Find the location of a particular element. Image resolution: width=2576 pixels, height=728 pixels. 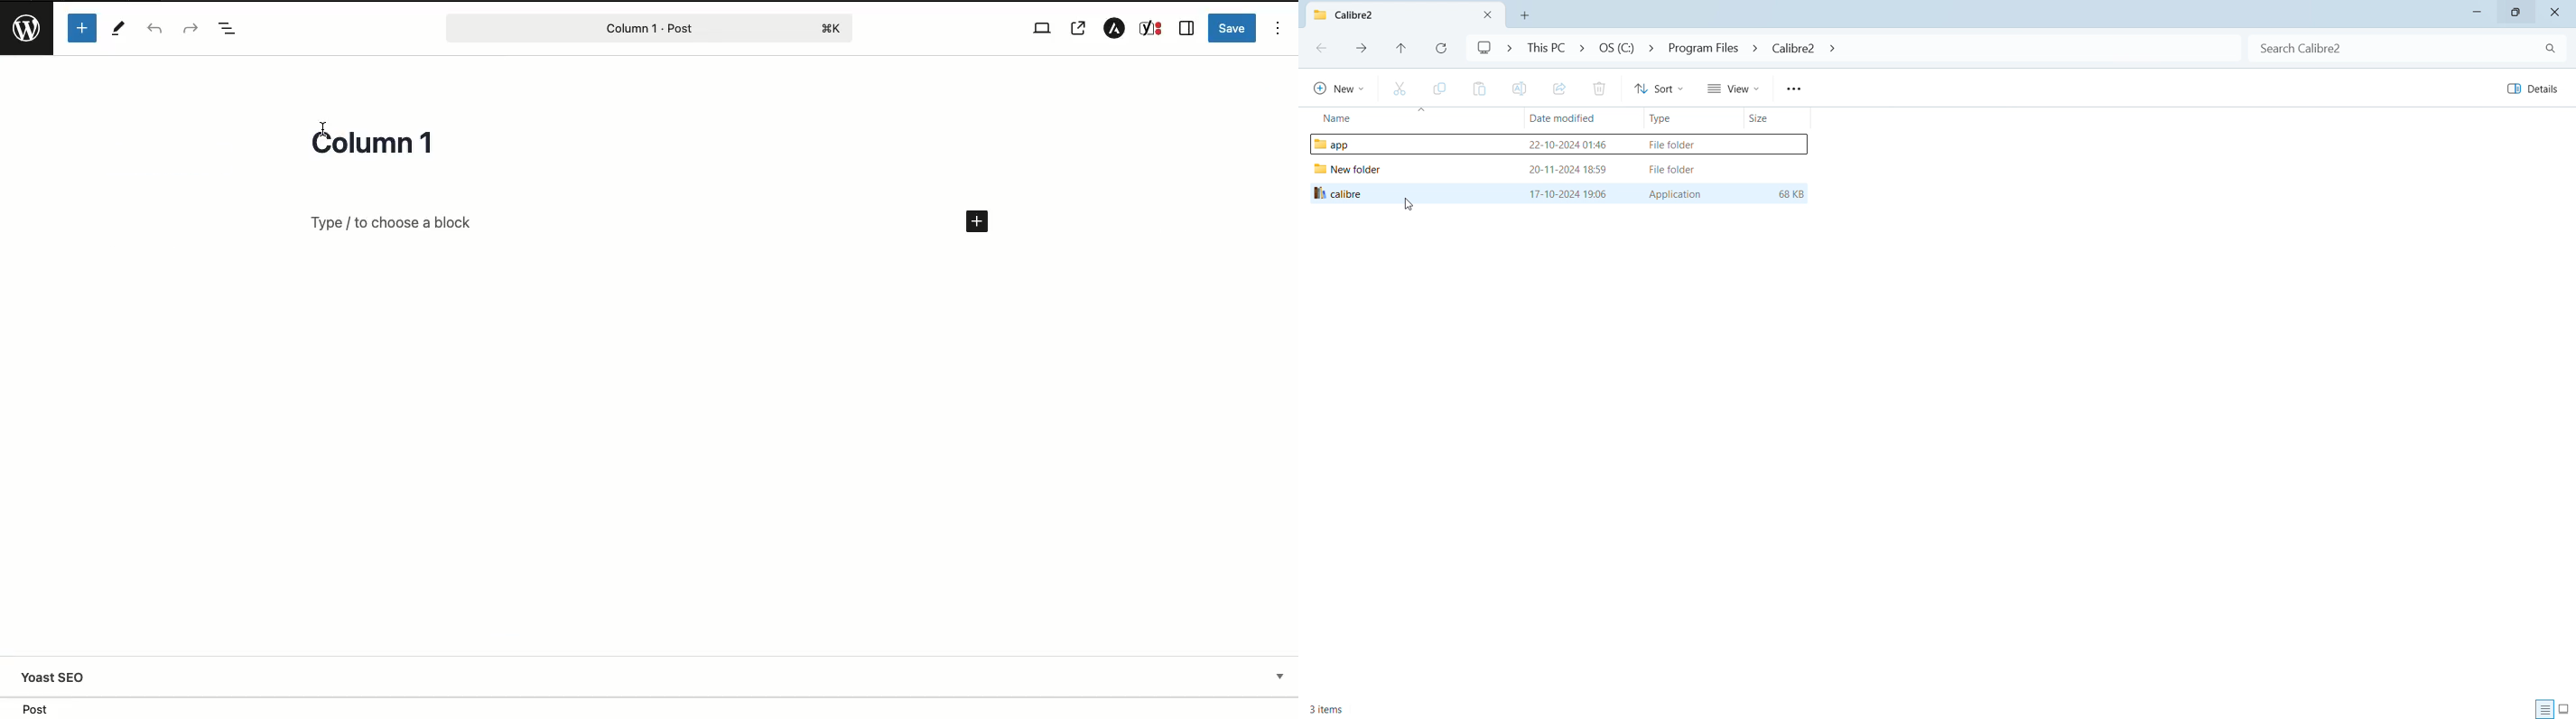

folders is located at coordinates (1414, 166).